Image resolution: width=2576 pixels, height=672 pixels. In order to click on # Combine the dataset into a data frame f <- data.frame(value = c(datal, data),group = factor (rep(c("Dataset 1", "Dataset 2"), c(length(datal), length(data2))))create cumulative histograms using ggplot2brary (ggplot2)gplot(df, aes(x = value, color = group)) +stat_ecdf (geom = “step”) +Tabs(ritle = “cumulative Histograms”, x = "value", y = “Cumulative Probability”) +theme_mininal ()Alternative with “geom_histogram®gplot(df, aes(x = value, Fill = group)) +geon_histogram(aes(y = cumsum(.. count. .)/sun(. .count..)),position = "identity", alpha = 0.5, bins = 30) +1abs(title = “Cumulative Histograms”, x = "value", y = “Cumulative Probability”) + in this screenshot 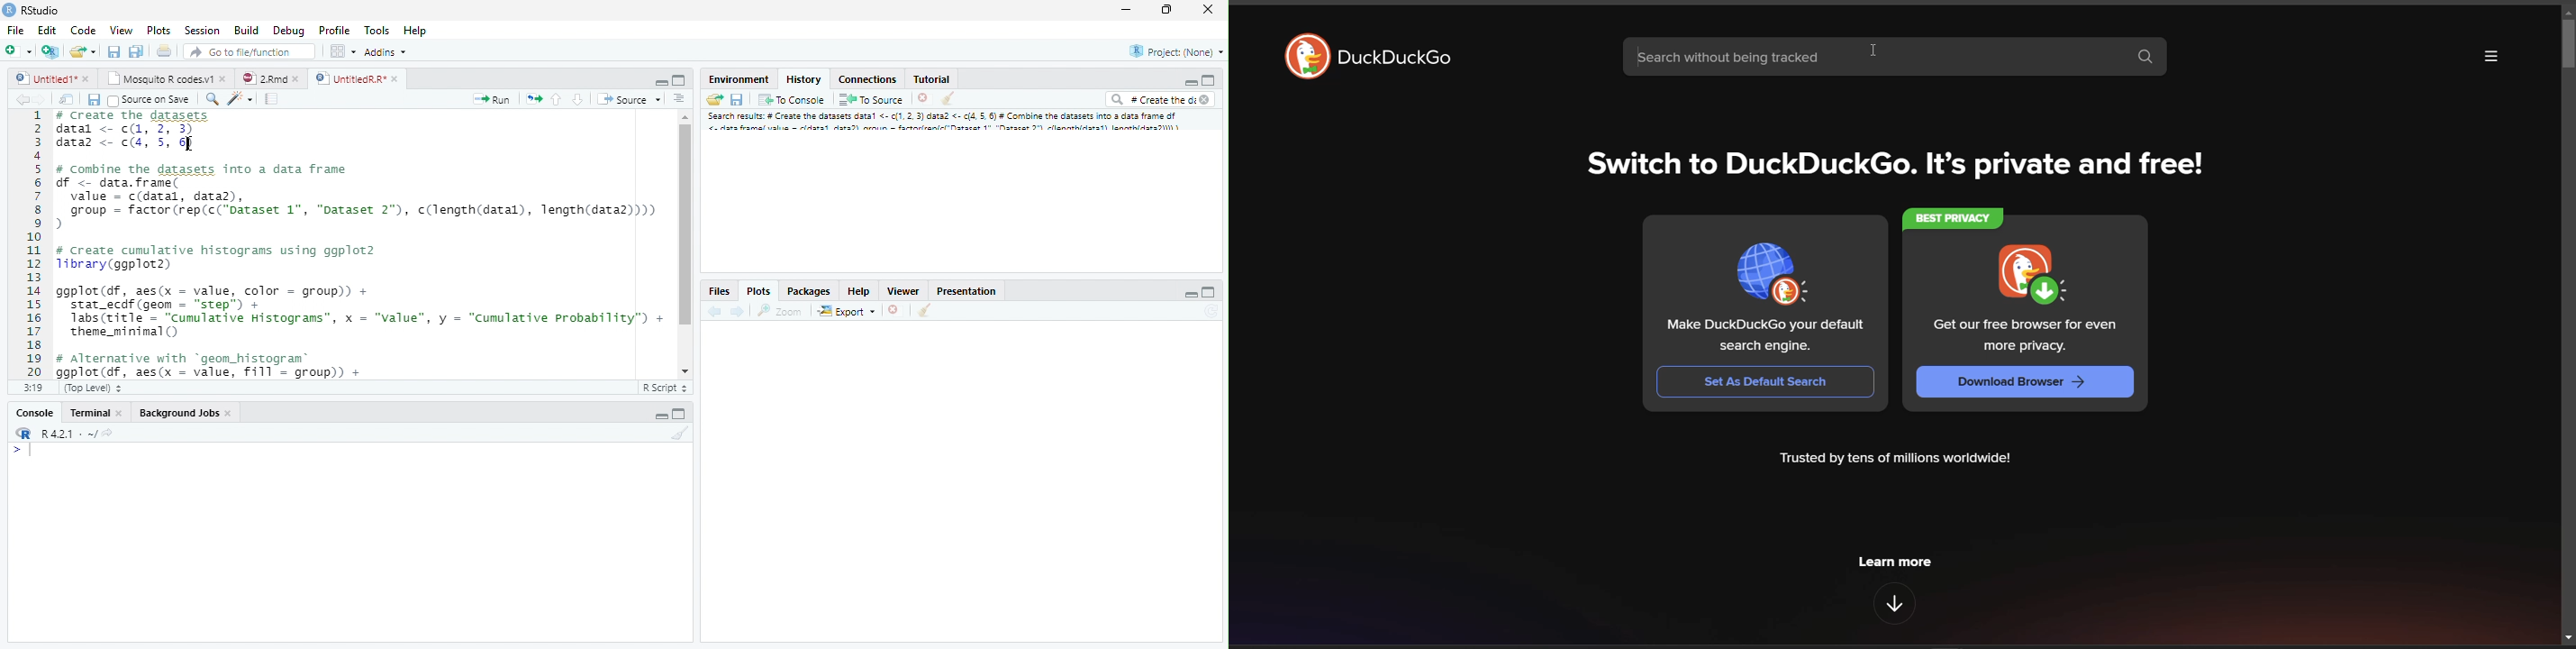, I will do `click(362, 244)`.